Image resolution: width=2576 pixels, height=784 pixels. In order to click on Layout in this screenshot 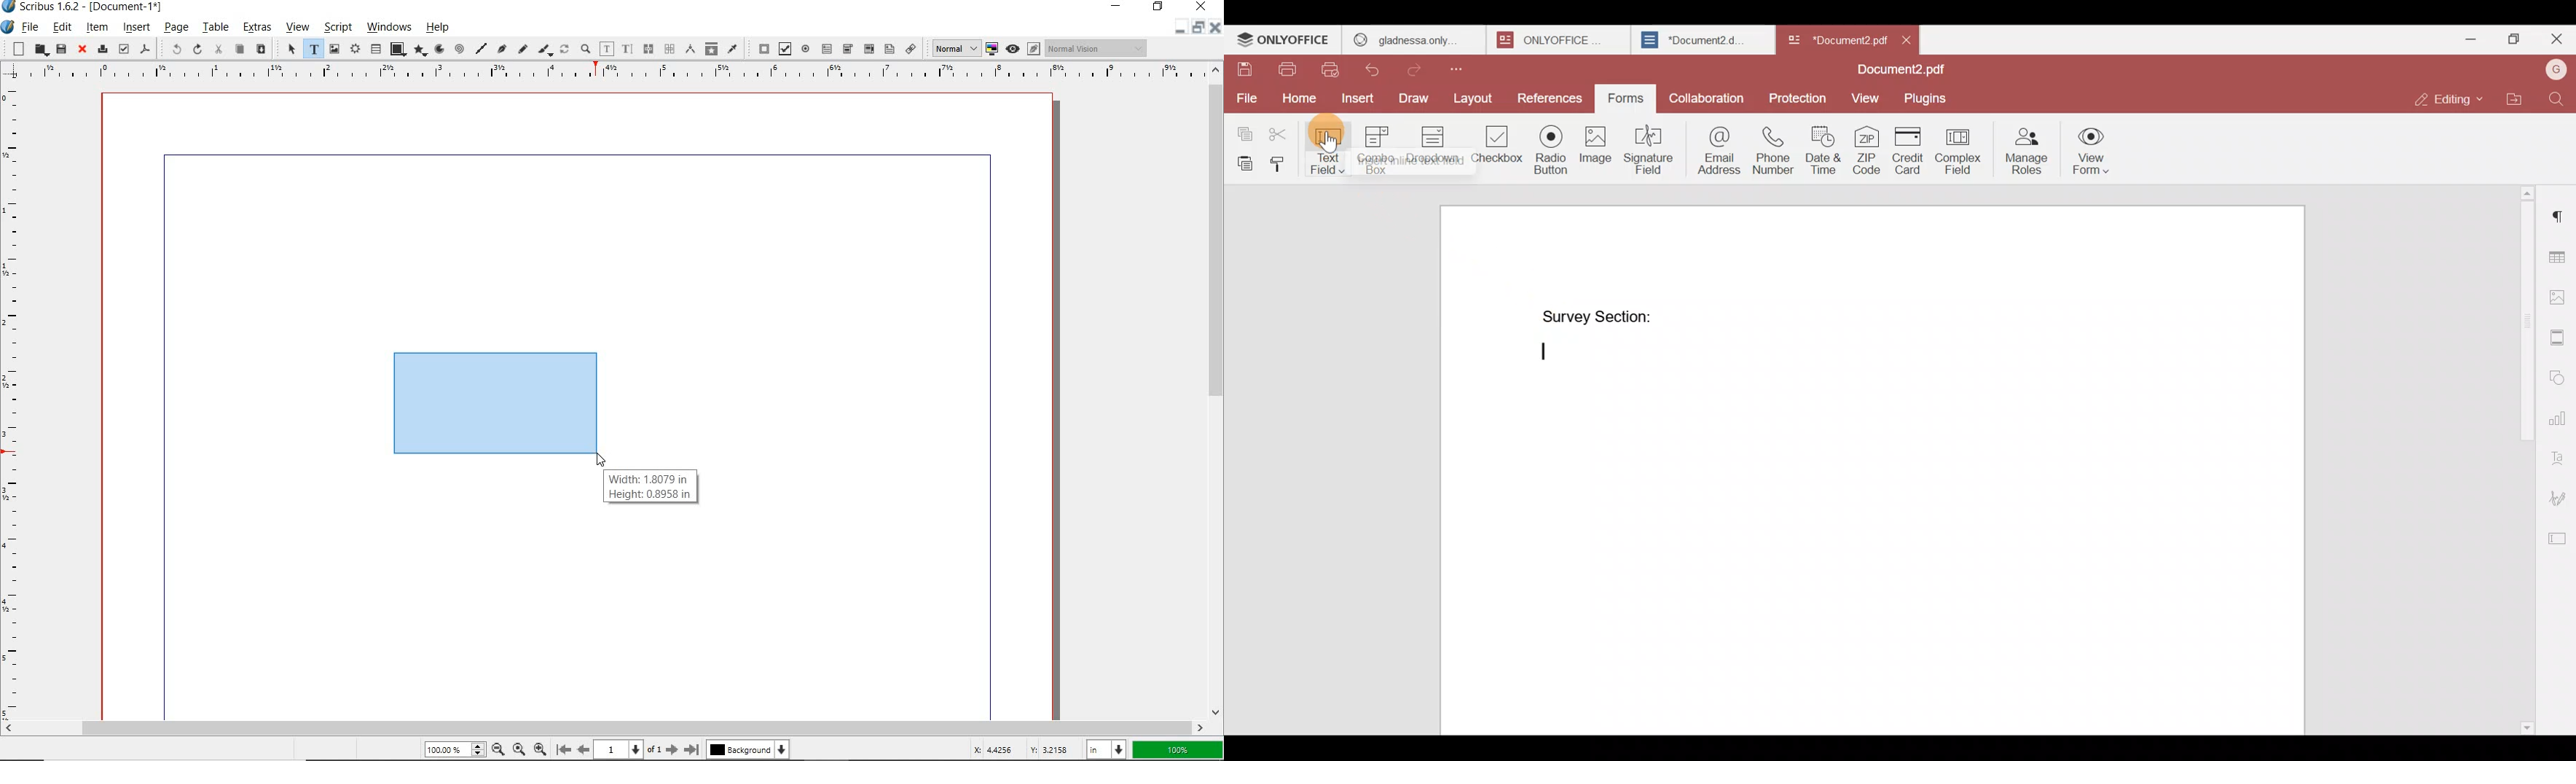, I will do `click(1474, 95)`.